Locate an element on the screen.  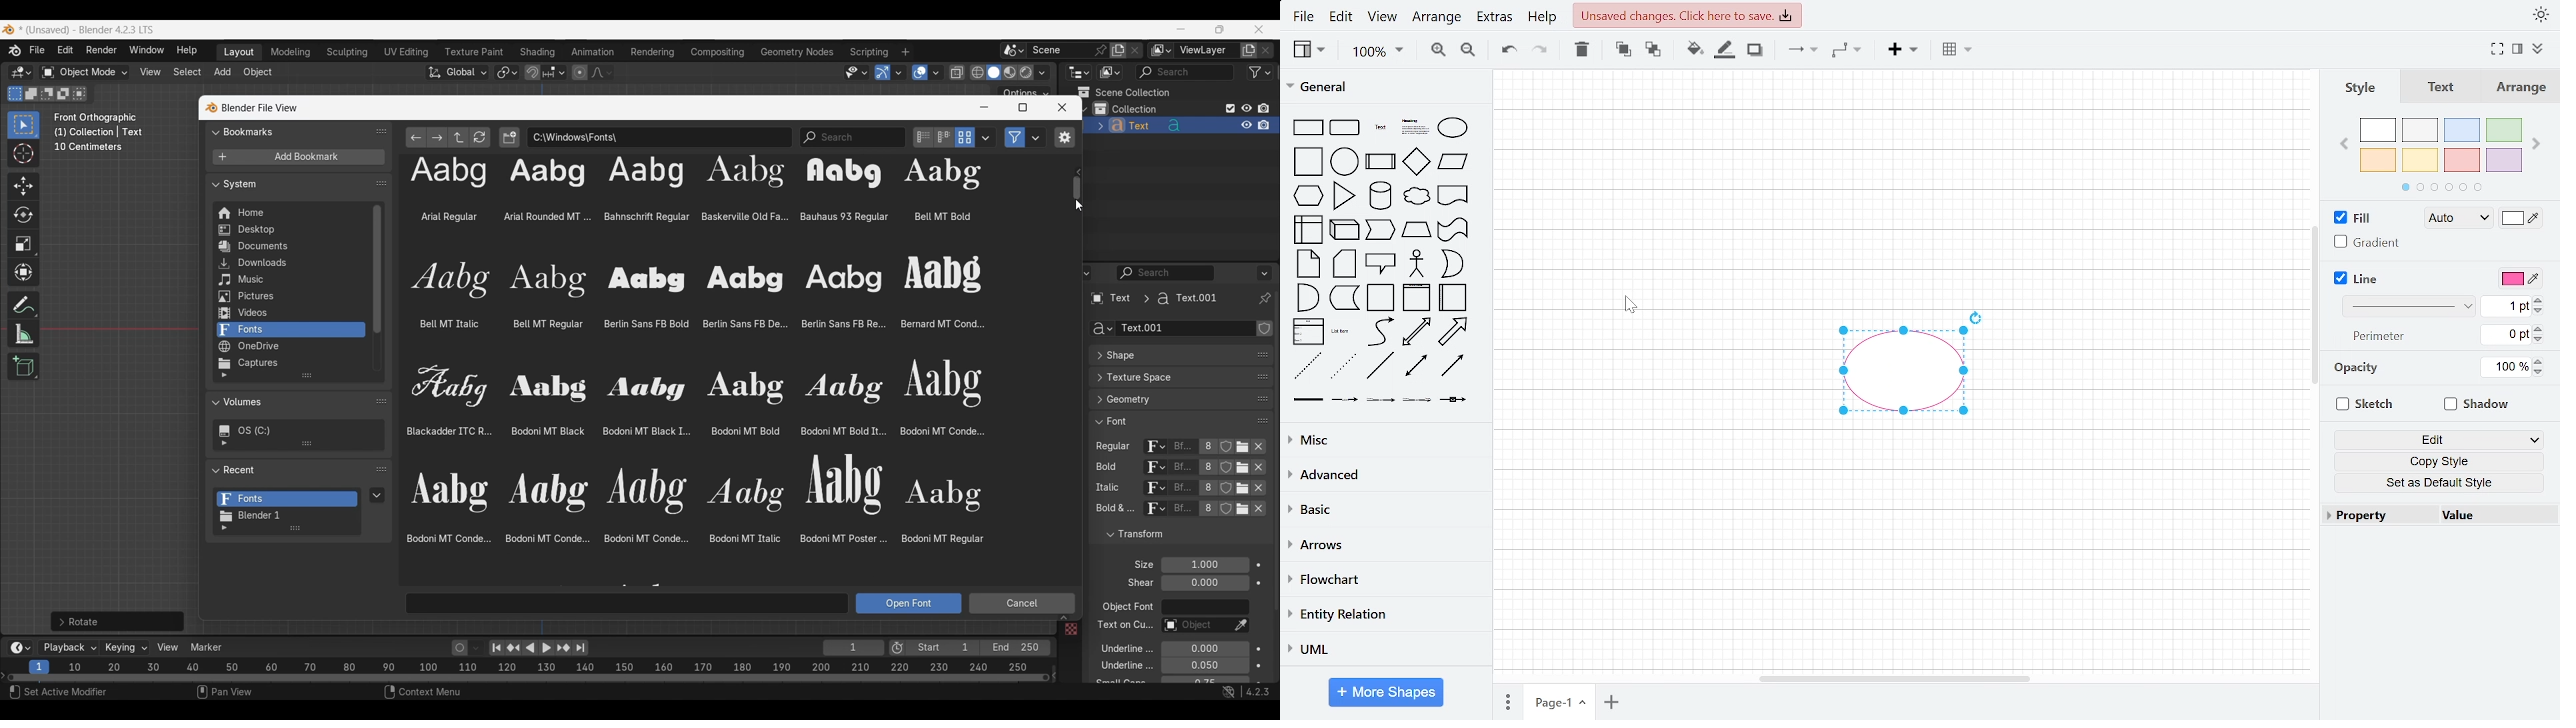
name of current font is located at coordinates (1182, 467).